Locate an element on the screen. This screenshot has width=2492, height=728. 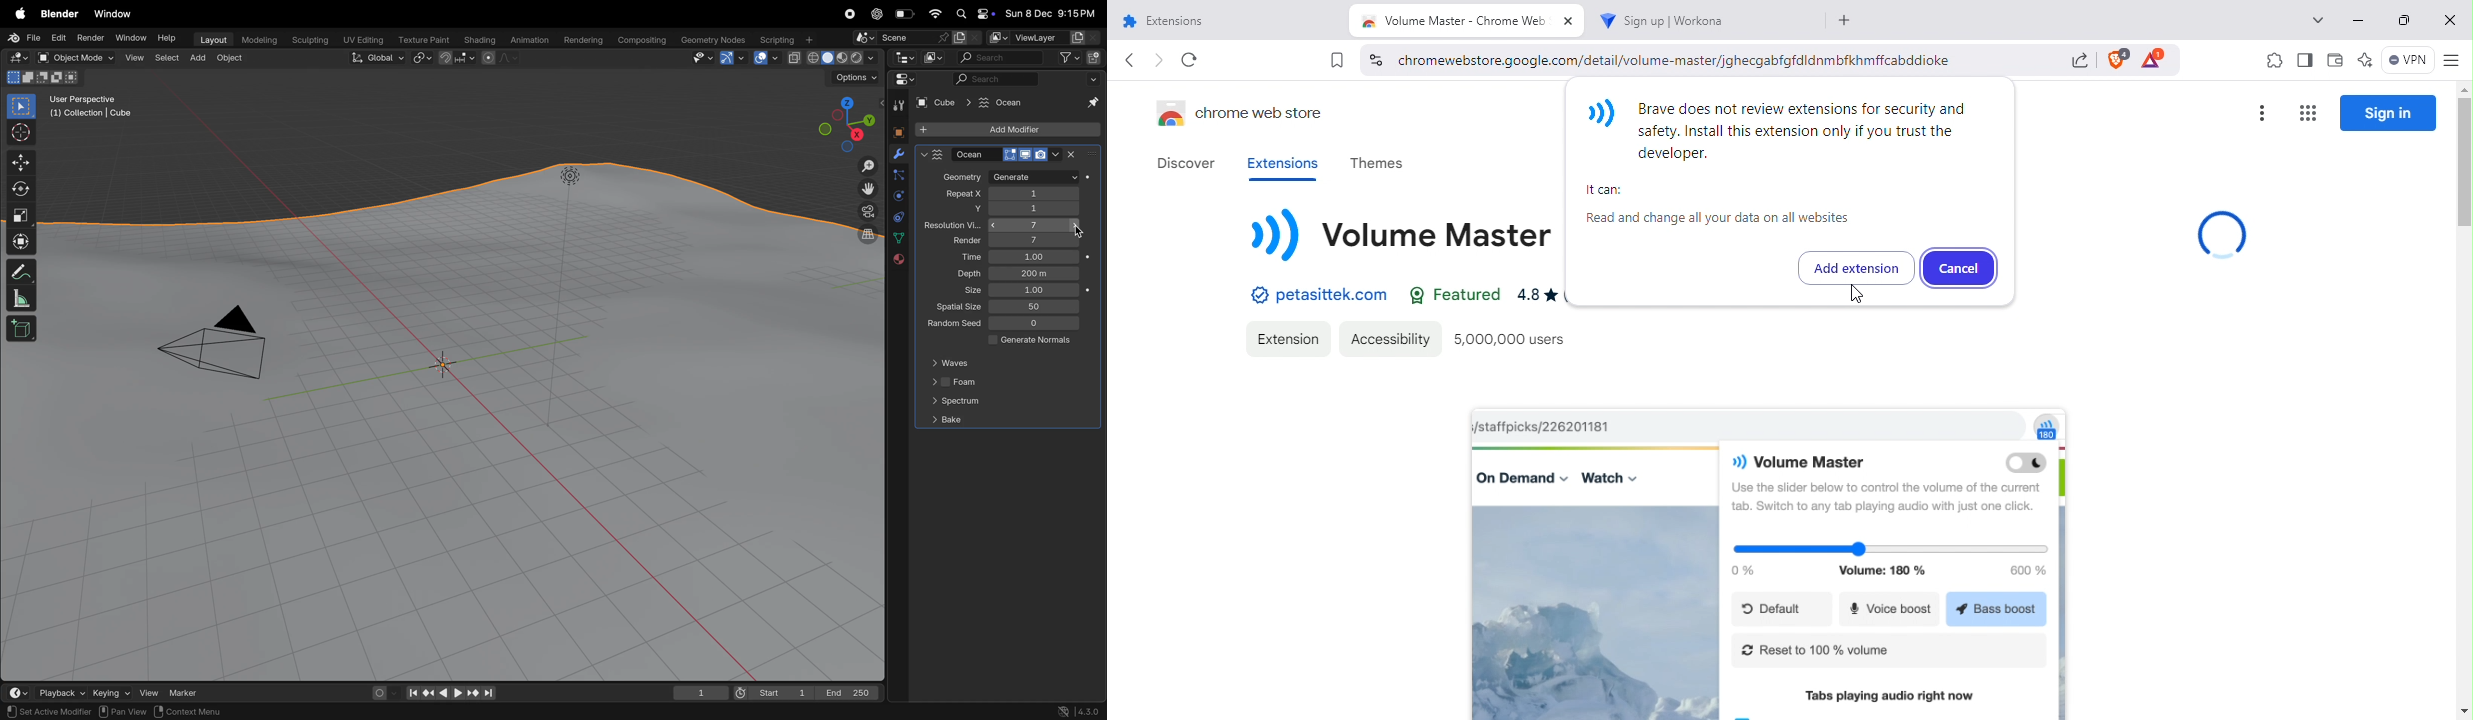
view layer is located at coordinates (1042, 38).